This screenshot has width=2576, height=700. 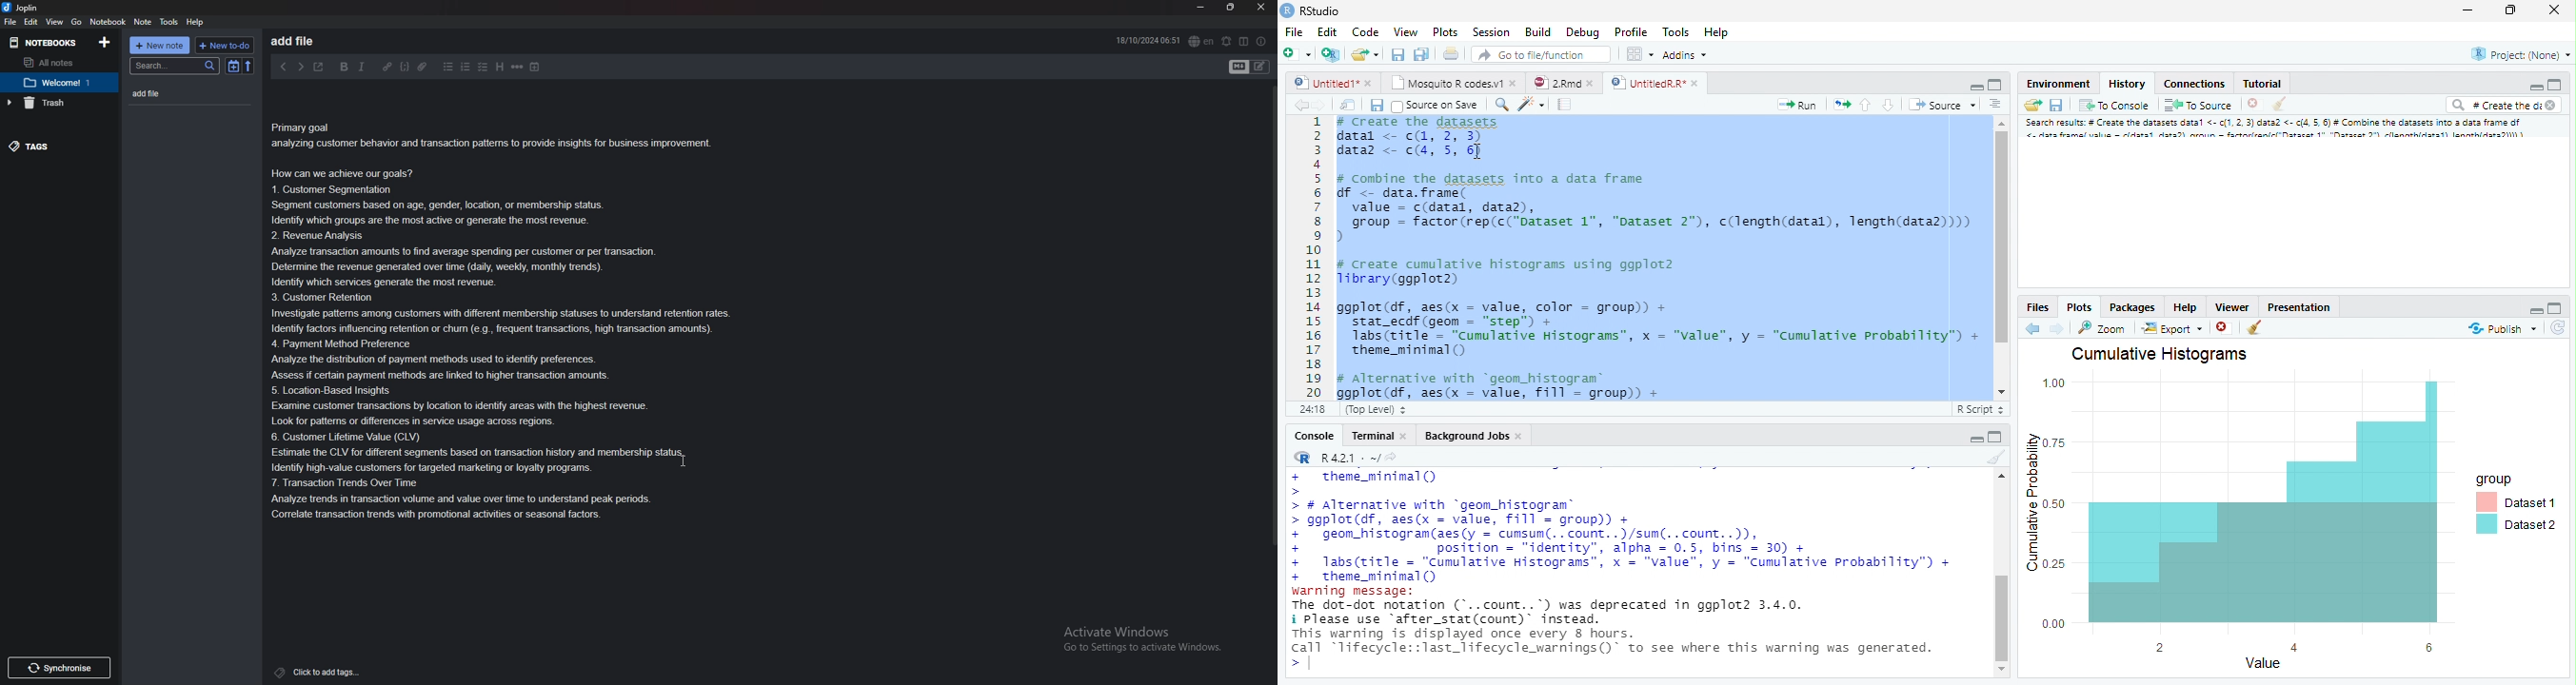 What do you see at coordinates (2078, 306) in the screenshot?
I see `Plots` at bounding box center [2078, 306].